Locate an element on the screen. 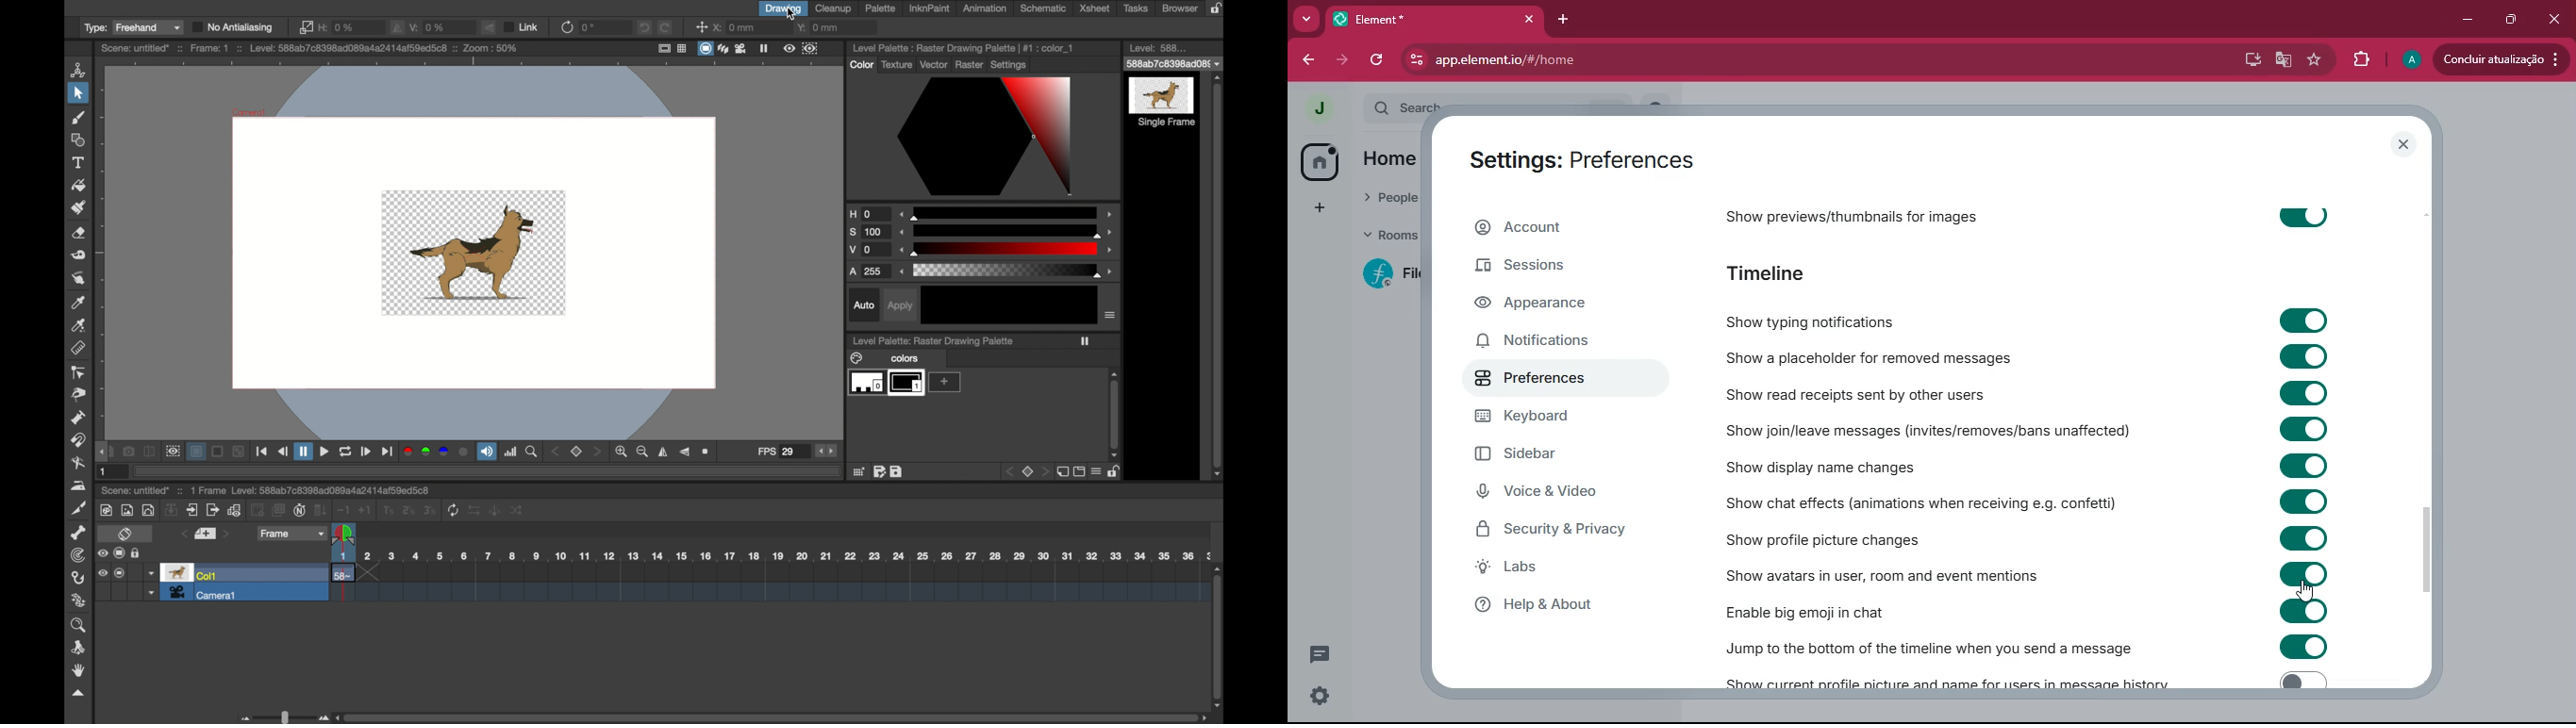  restore down is located at coordinates (2508, 20).